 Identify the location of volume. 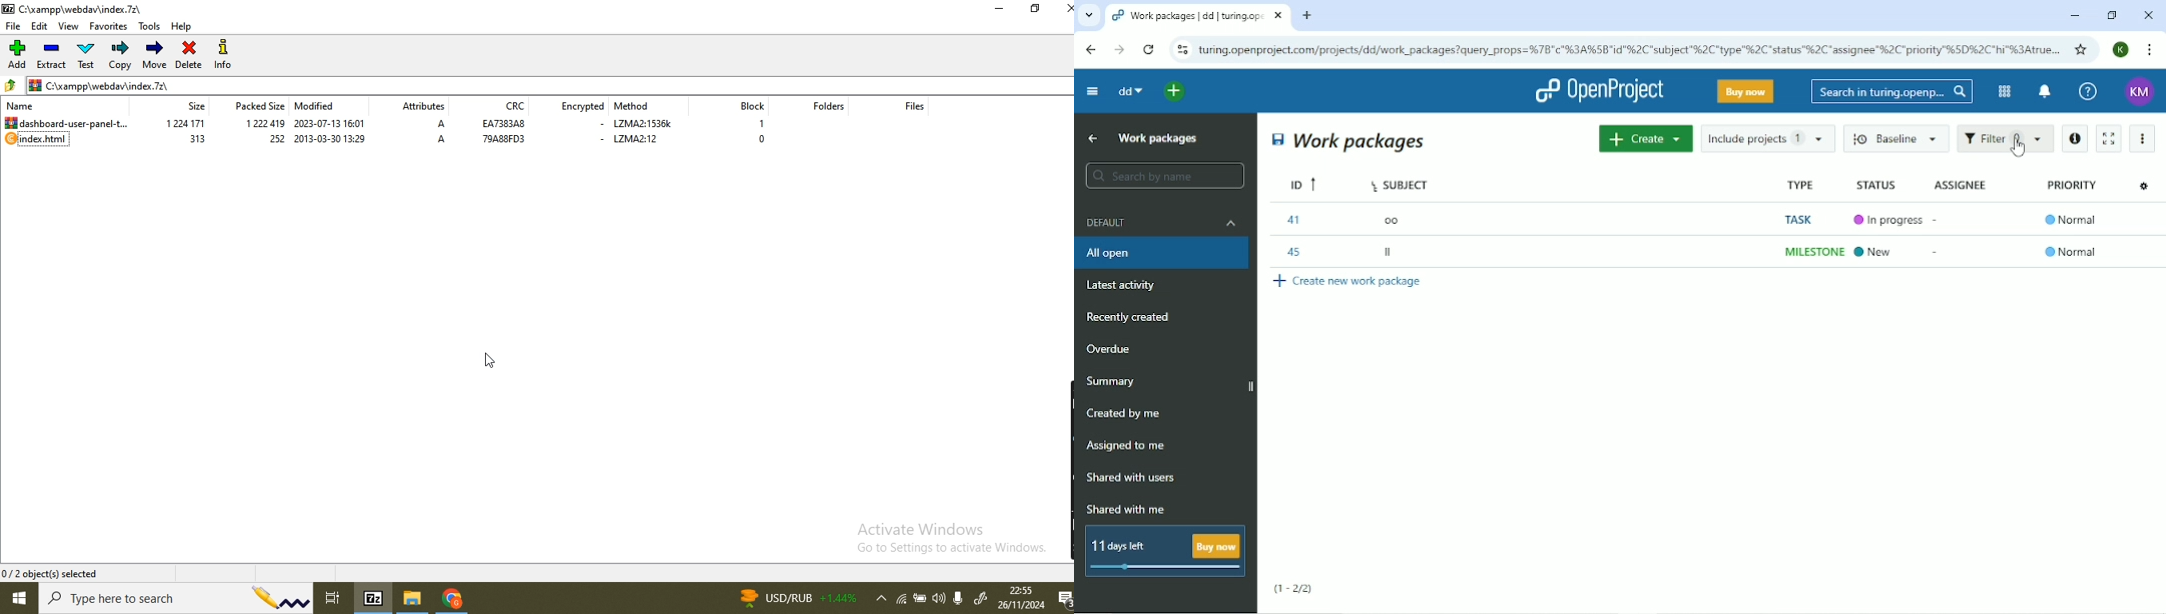
(940, 598).